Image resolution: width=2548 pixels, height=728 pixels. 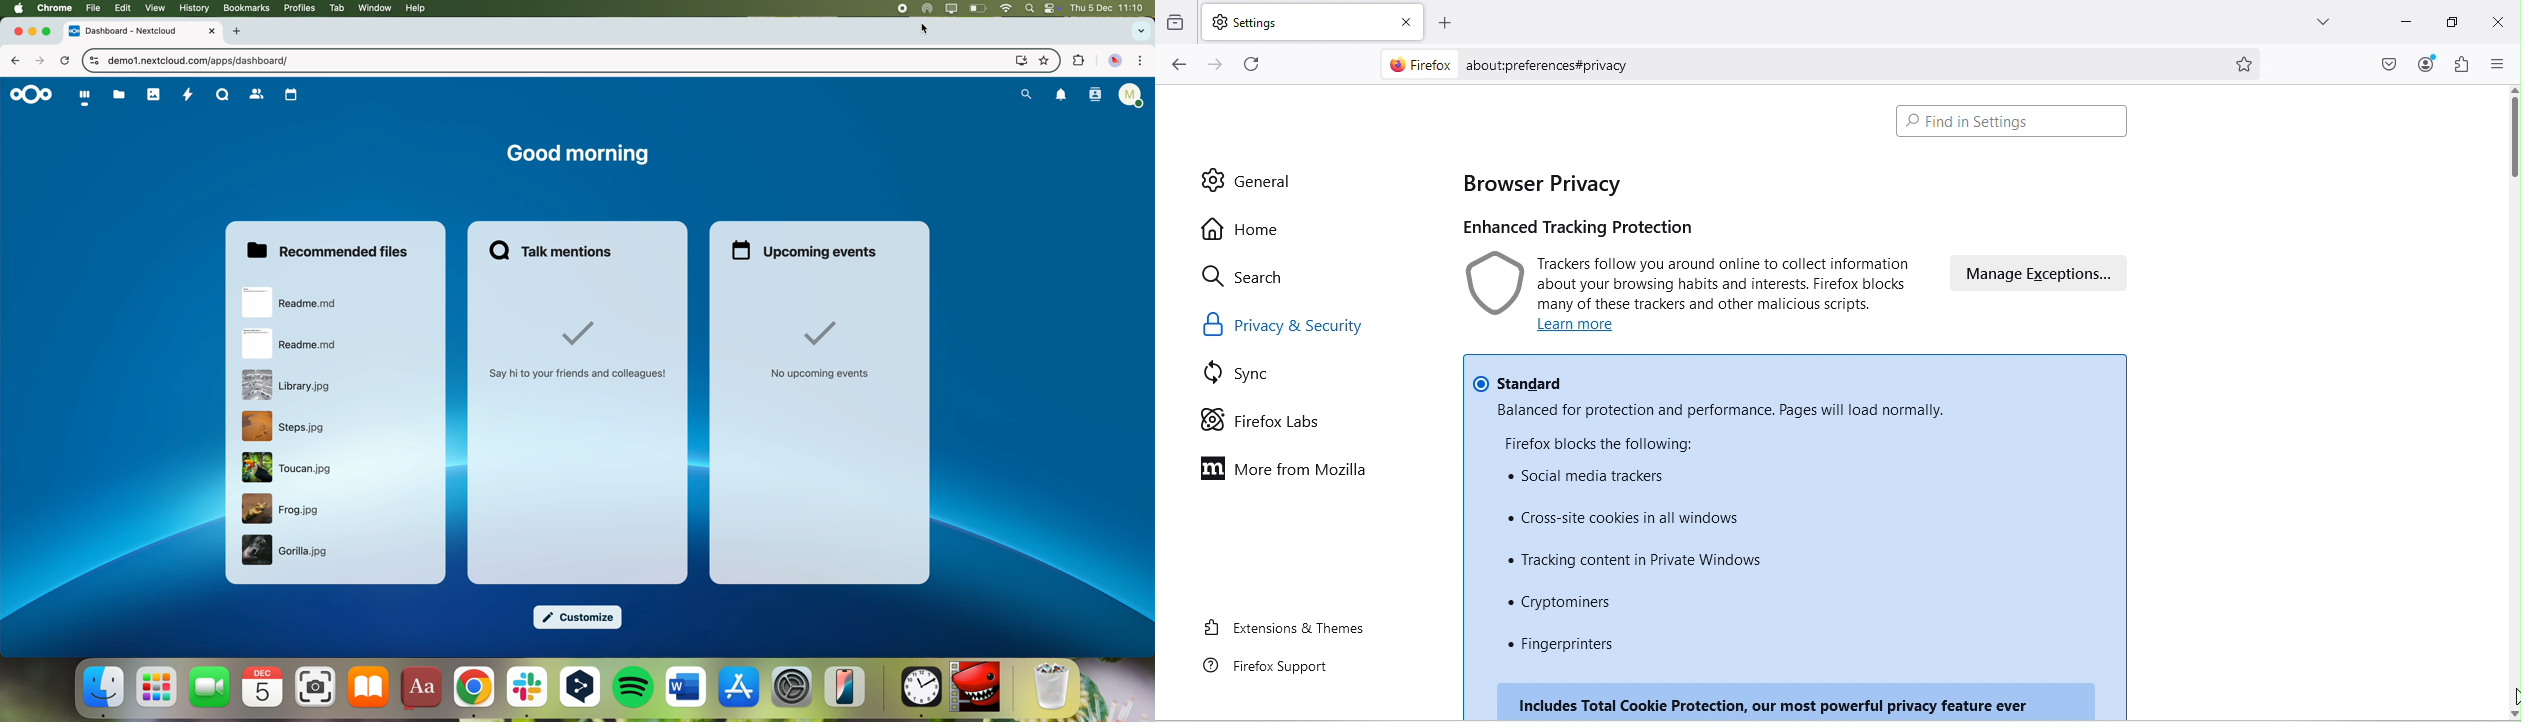 What do you see at coordinates (2384, 62) in the screenshot?
I see `Save to pocket` at bounding box center [2384, 62].